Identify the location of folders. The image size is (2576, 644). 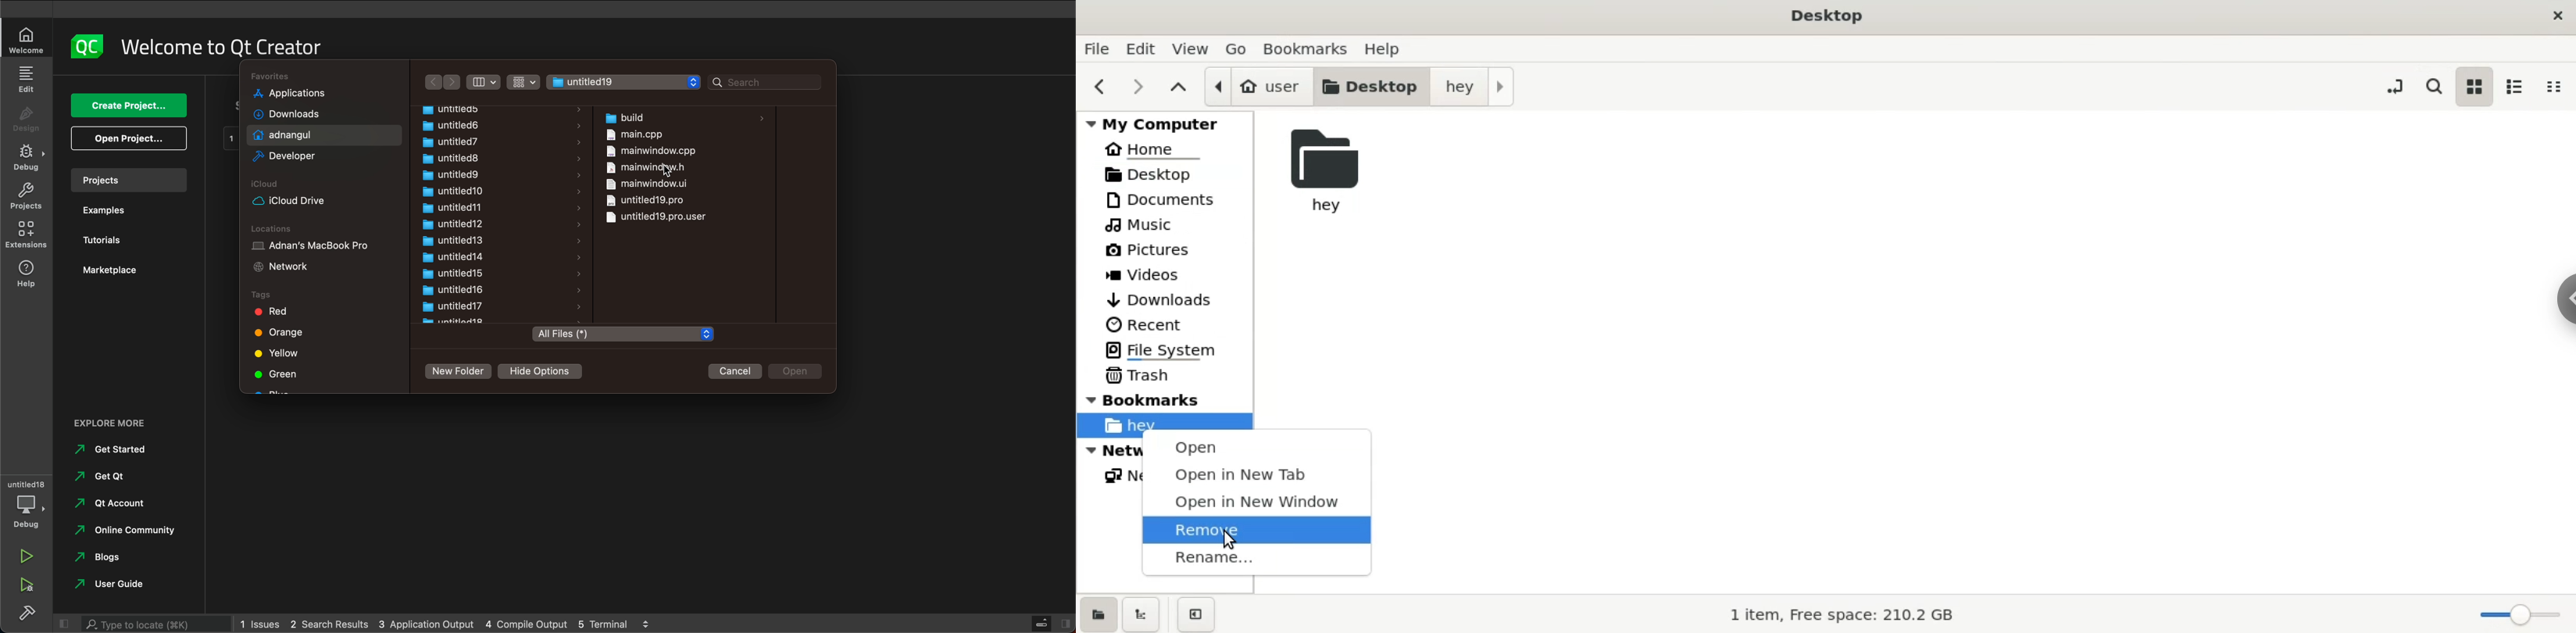
(326, 77).